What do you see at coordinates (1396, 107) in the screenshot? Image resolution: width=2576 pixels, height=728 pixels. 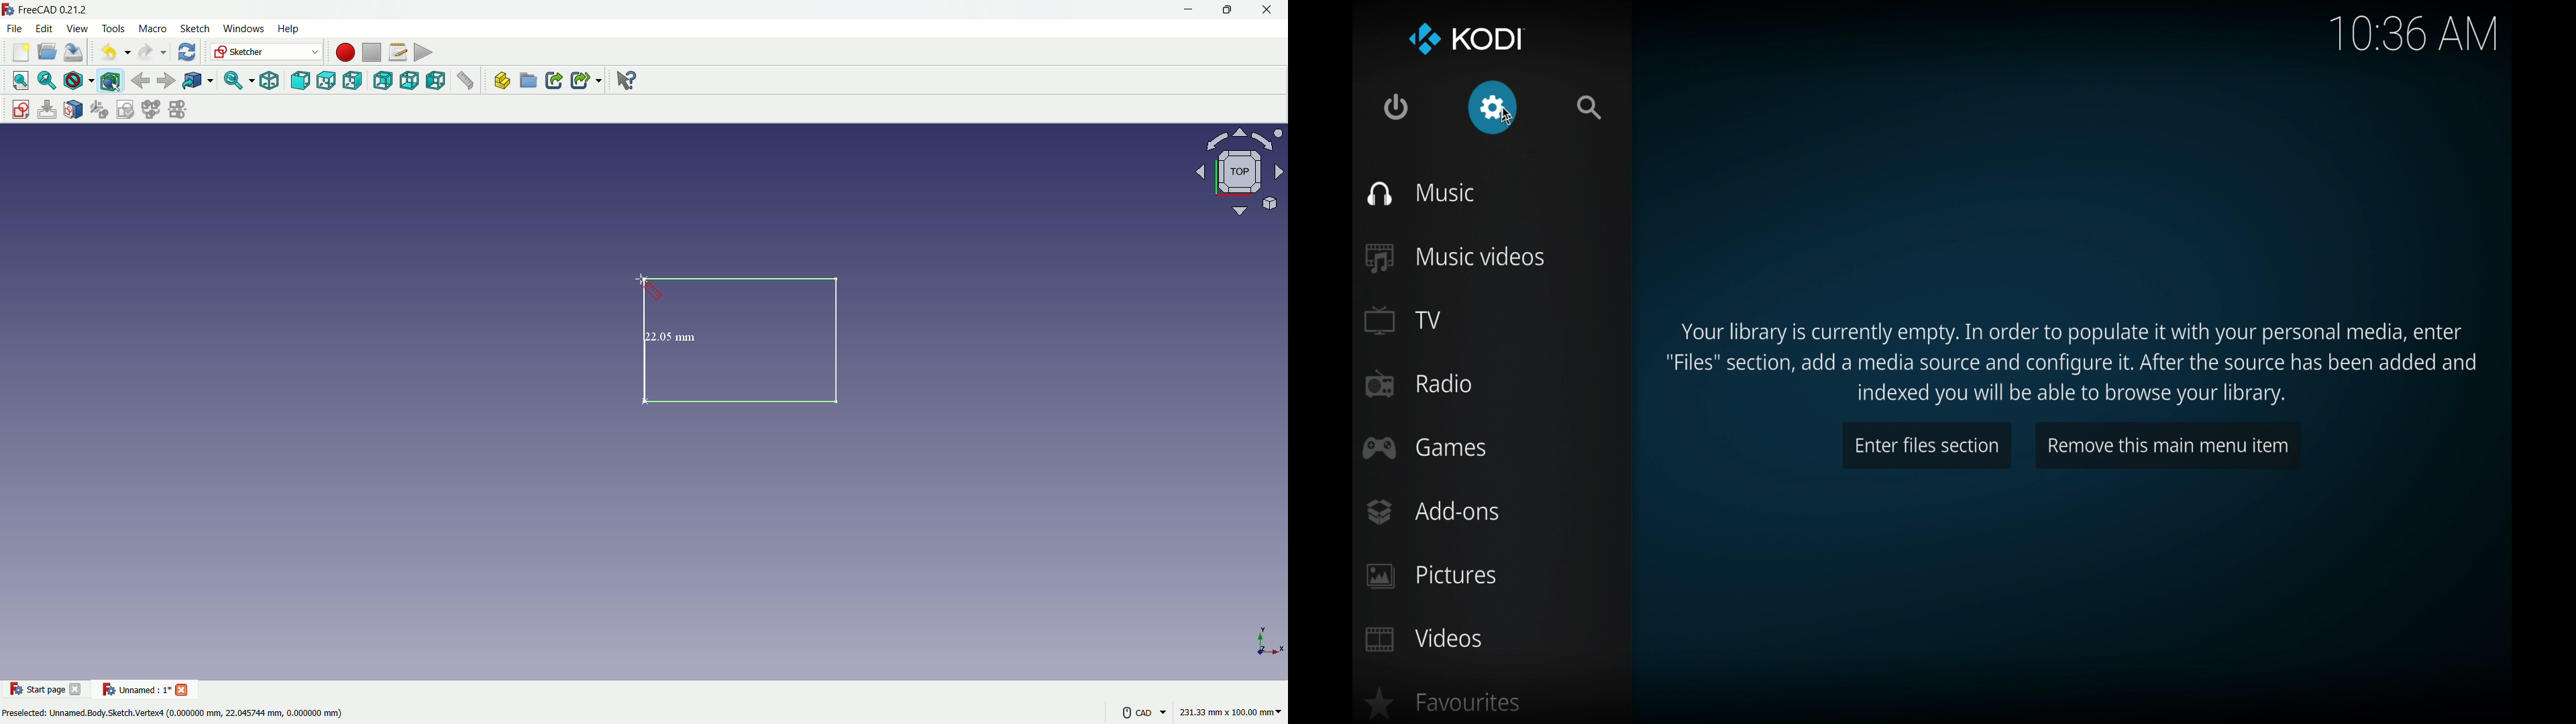 I see `quit kodi` at bounding box center [1396, 107].